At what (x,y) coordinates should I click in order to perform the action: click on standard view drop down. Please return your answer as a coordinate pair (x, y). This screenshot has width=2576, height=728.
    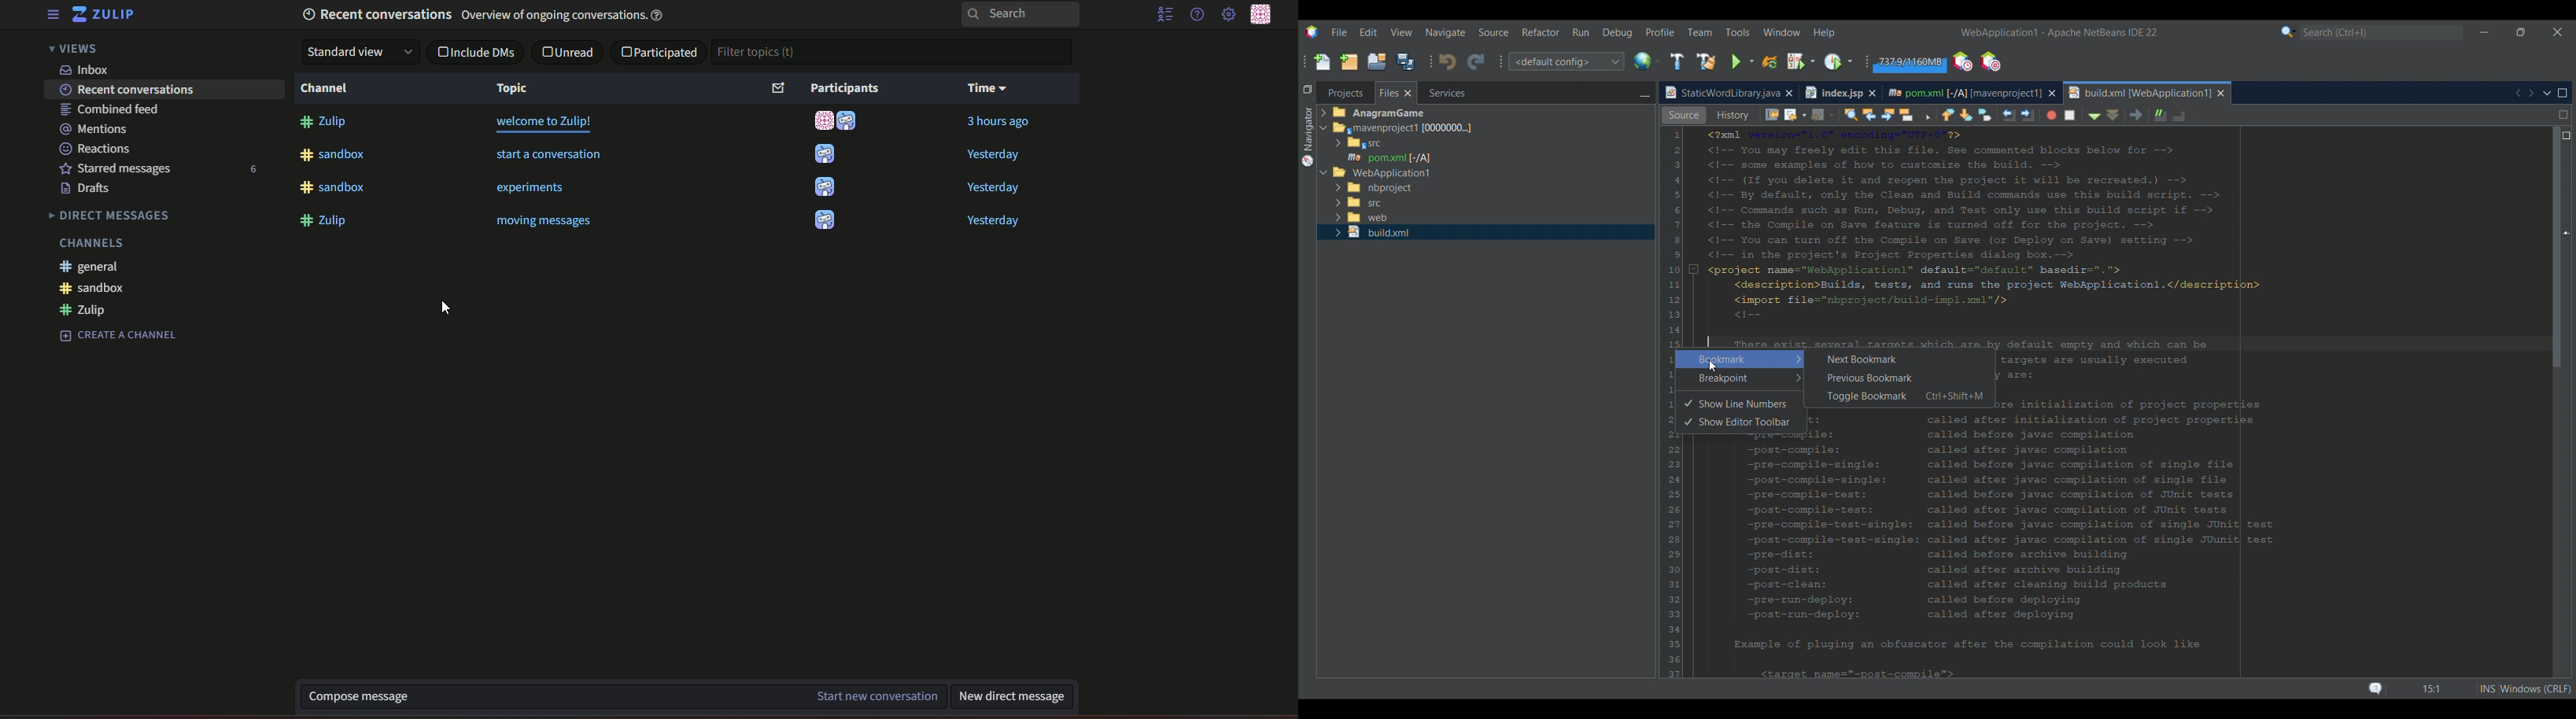
    Looking at the image, I should click on (361, 52).